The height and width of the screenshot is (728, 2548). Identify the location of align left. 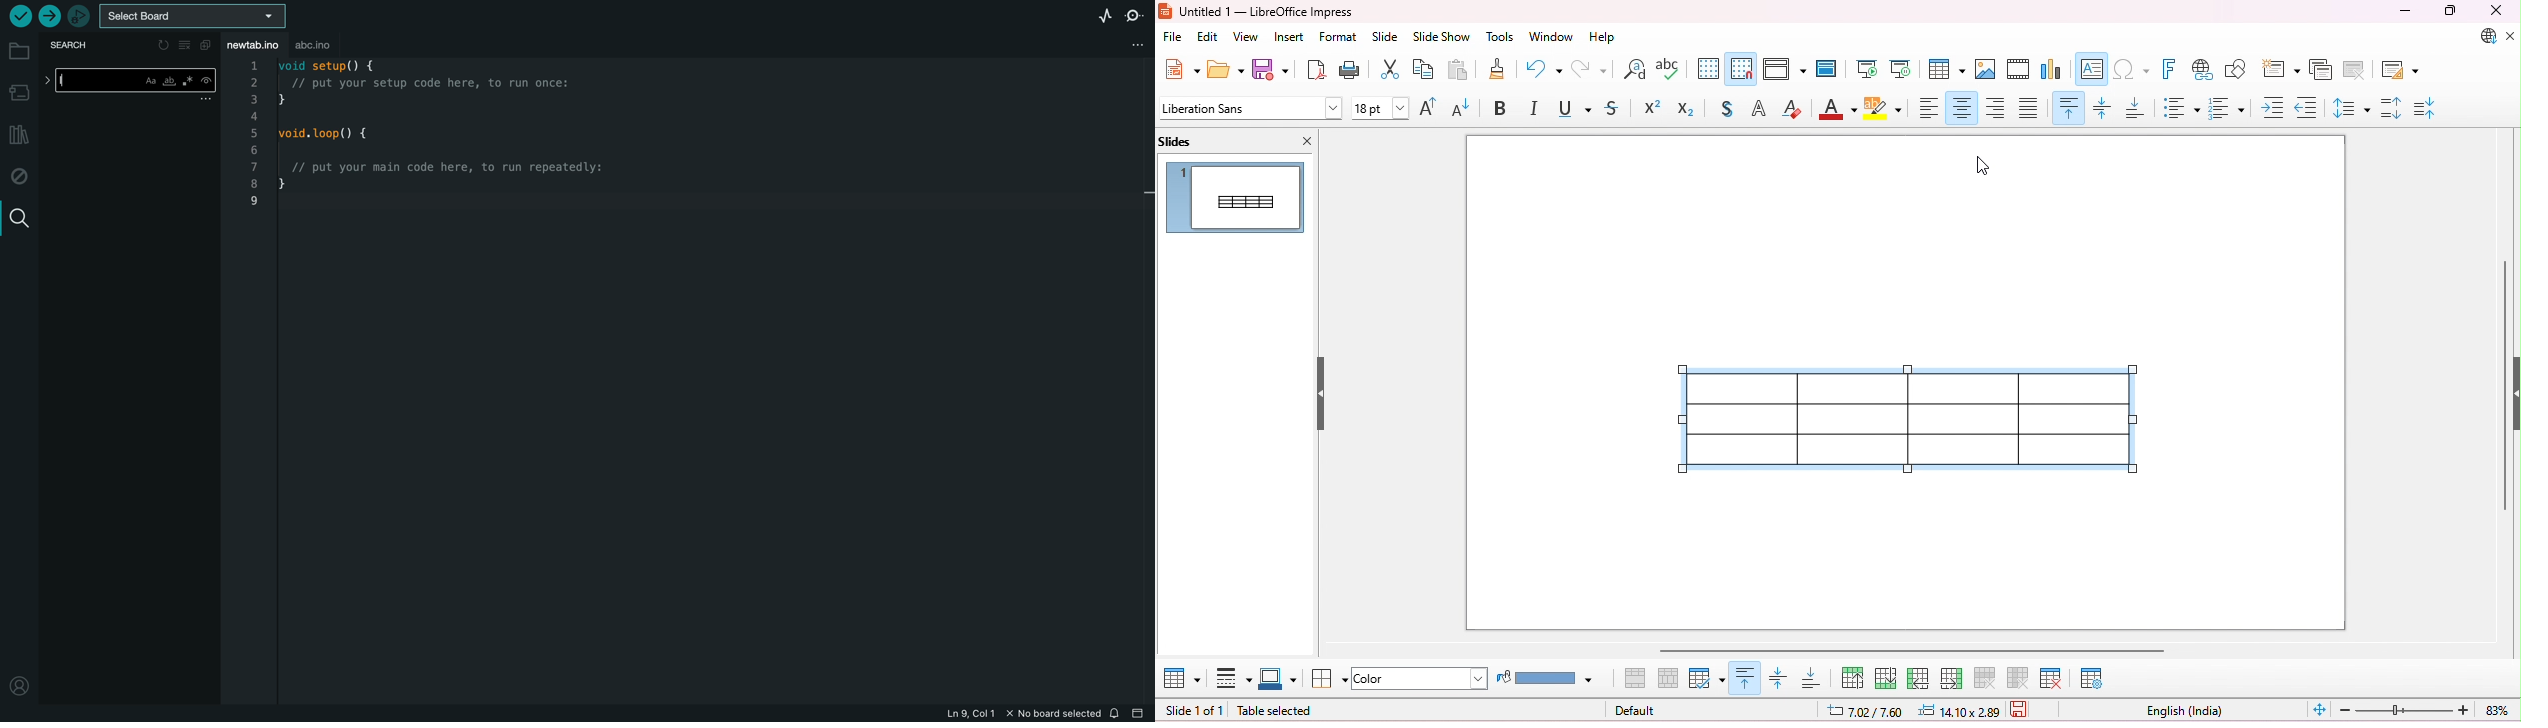
(1929, 108).